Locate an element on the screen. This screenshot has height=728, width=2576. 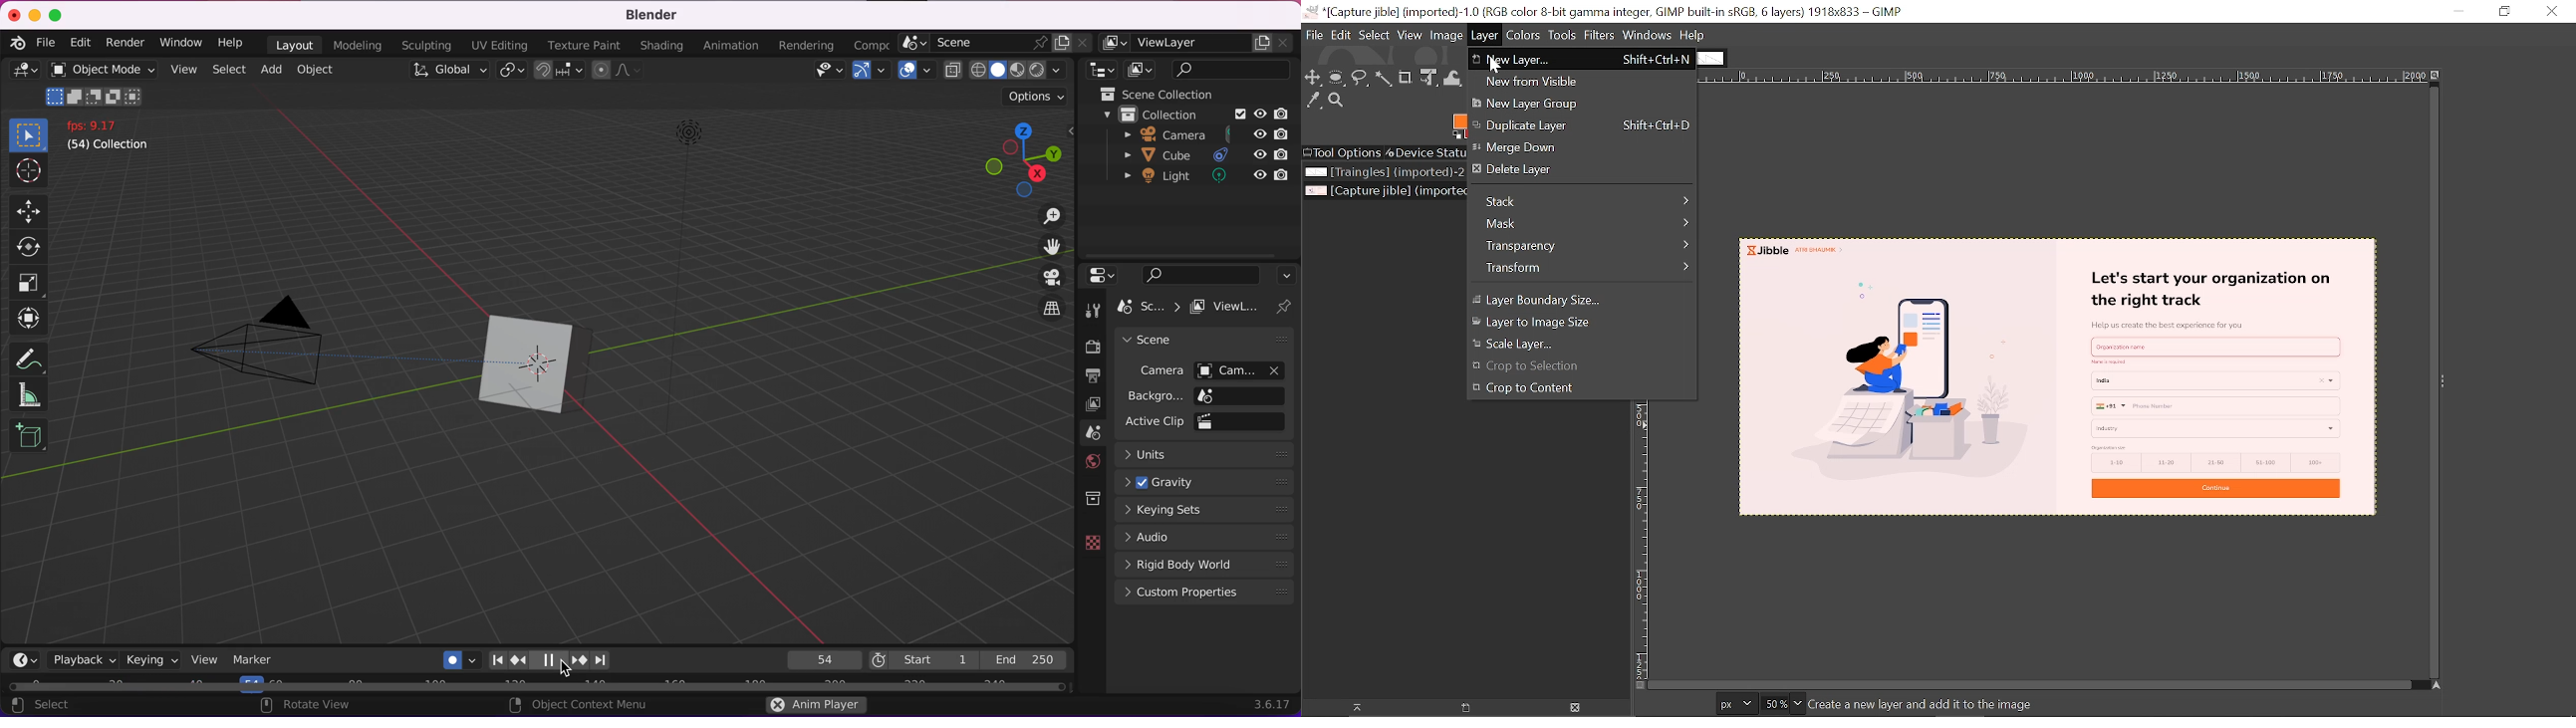
gravity is located at coordinates (1203, 481).